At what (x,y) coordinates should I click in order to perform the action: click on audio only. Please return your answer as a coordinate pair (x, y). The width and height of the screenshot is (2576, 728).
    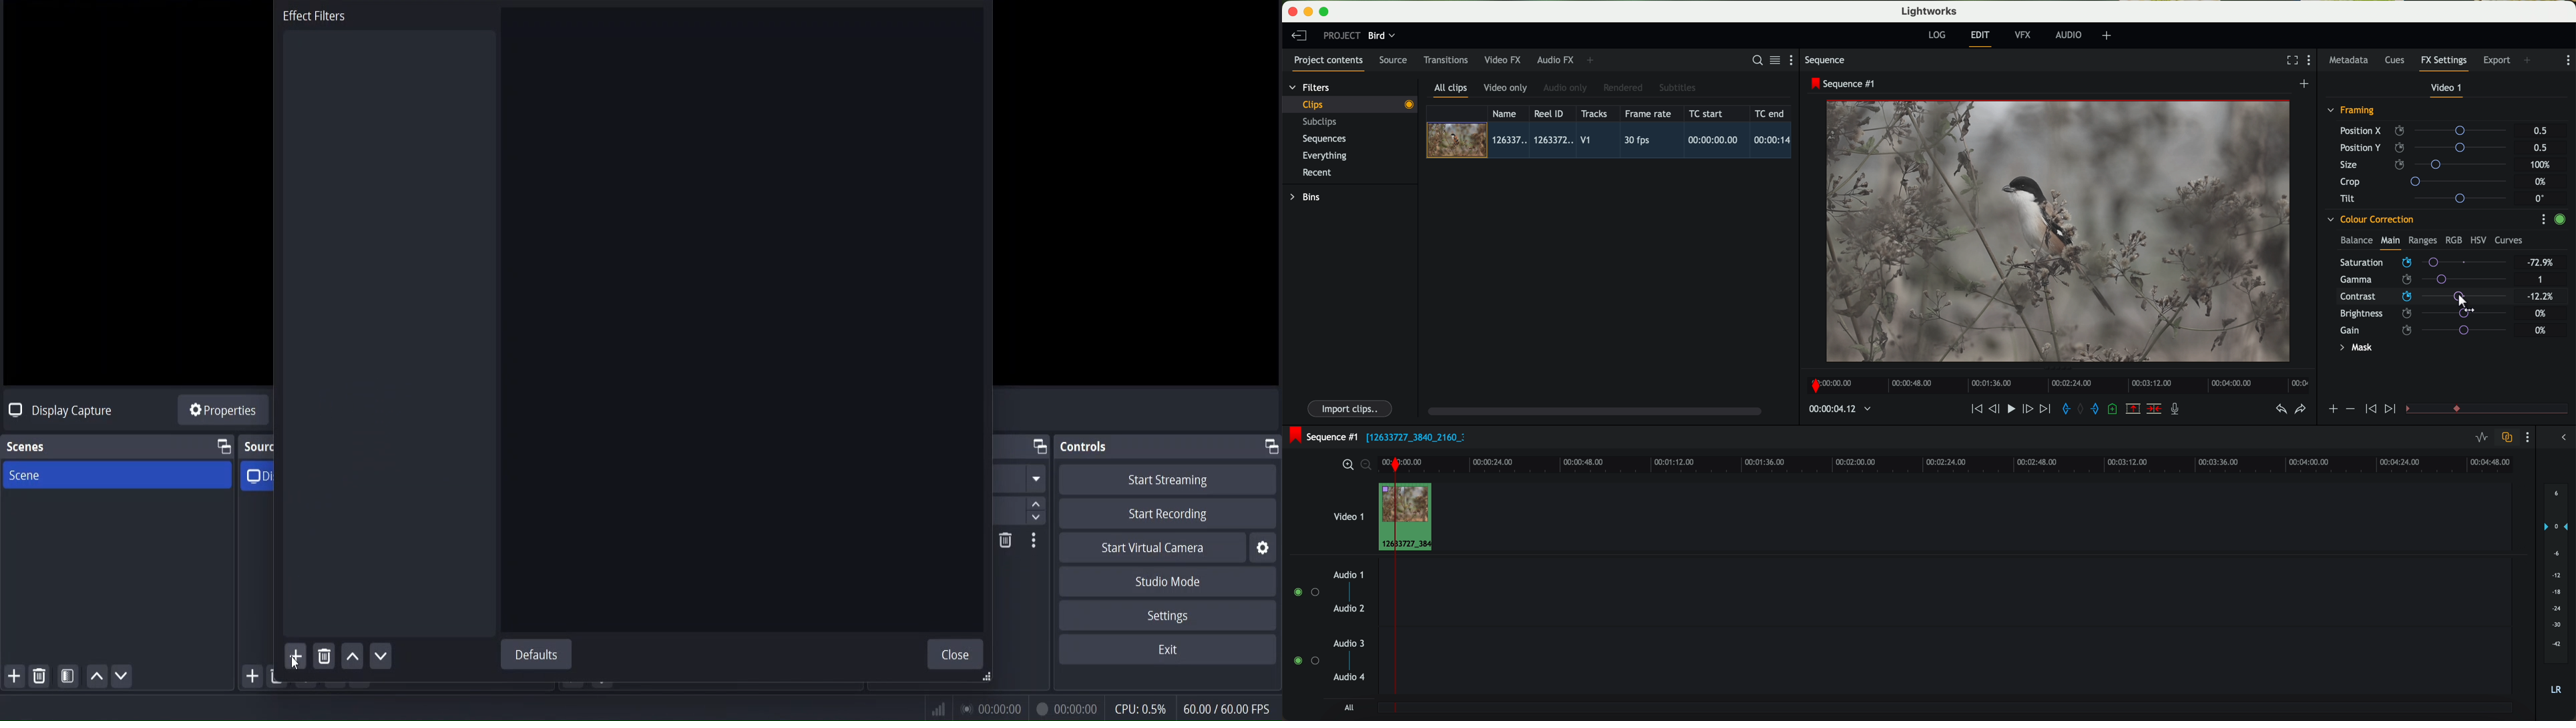
    Looking at the image, I should click on (1566, 88).